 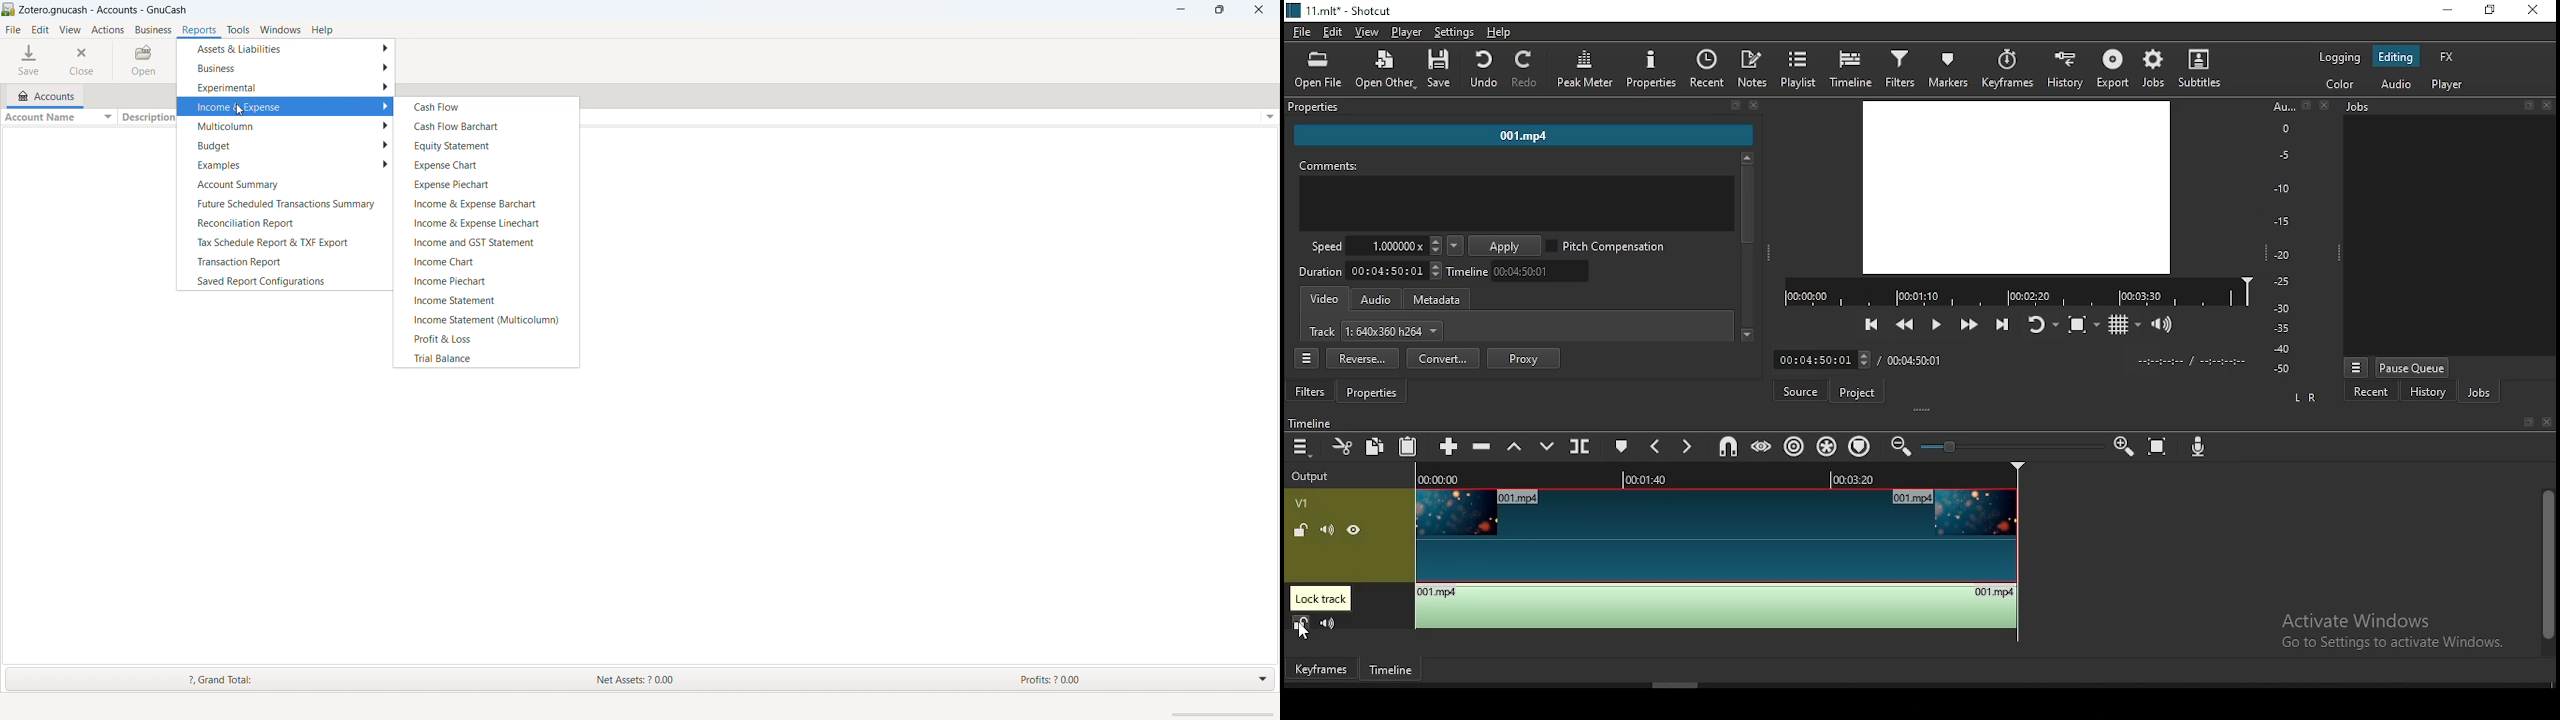 I want to click on logo, so click(x=9, y=10).